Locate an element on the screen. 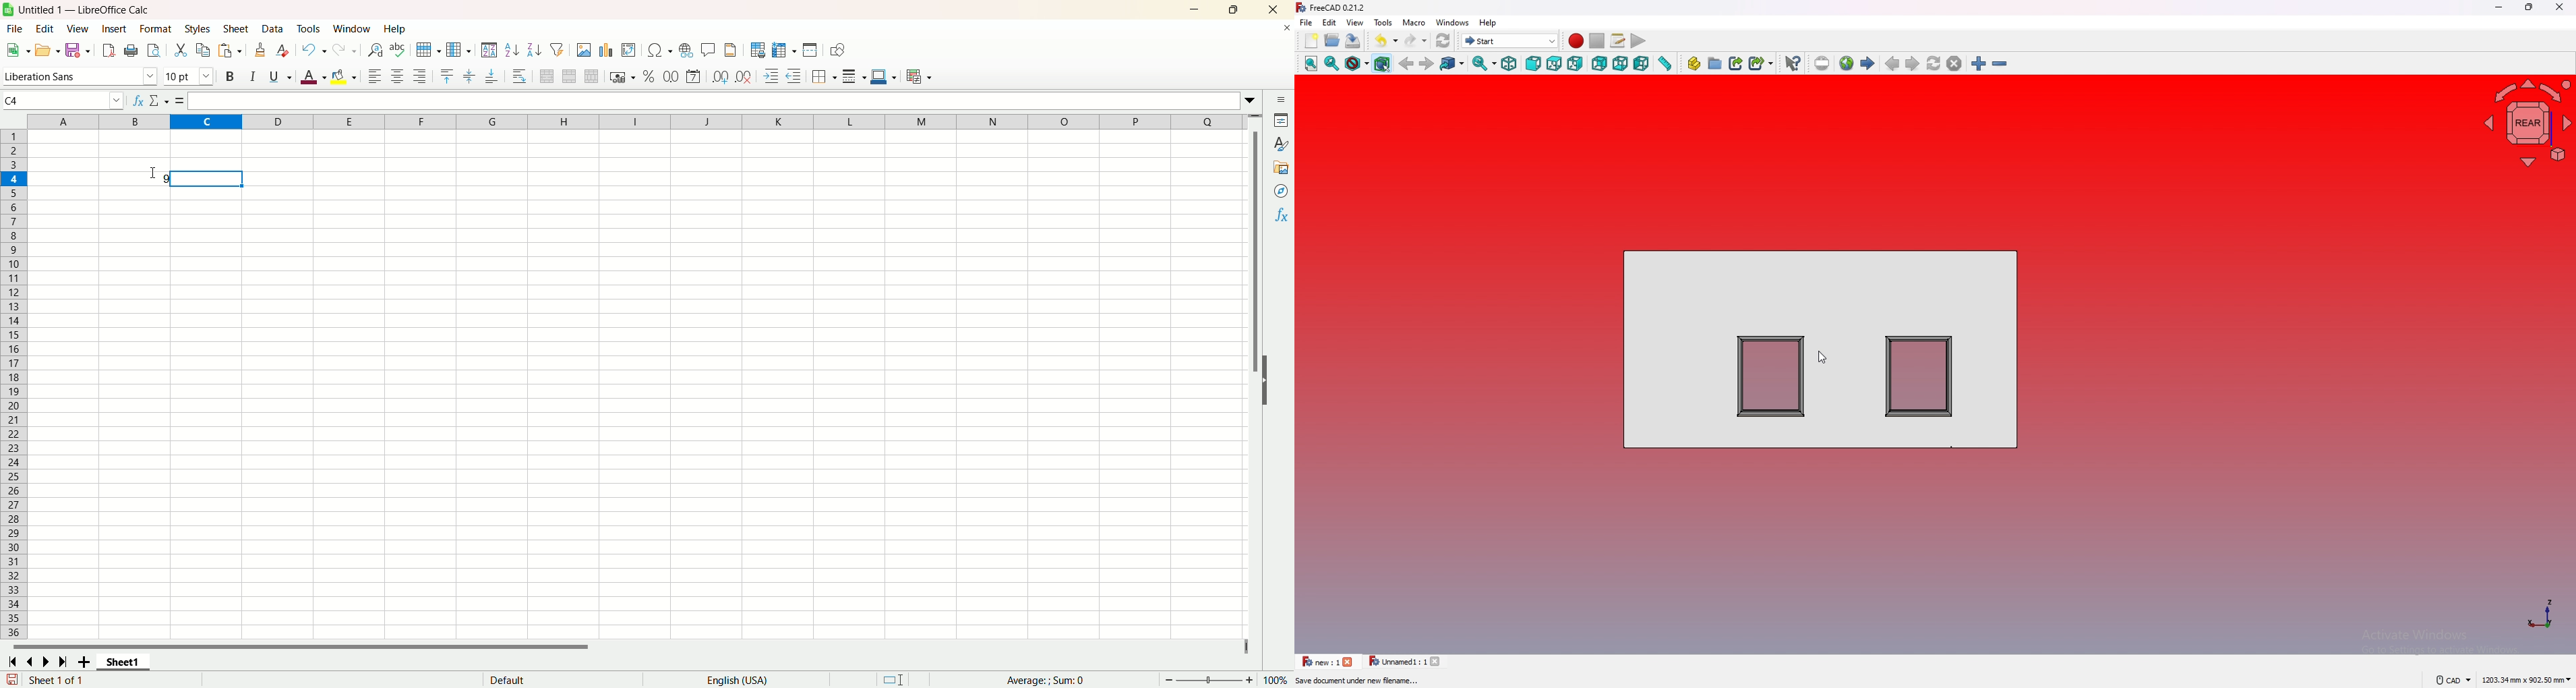 This screenshot has width=2576, height=700. row is located at coordinates (427, 49).